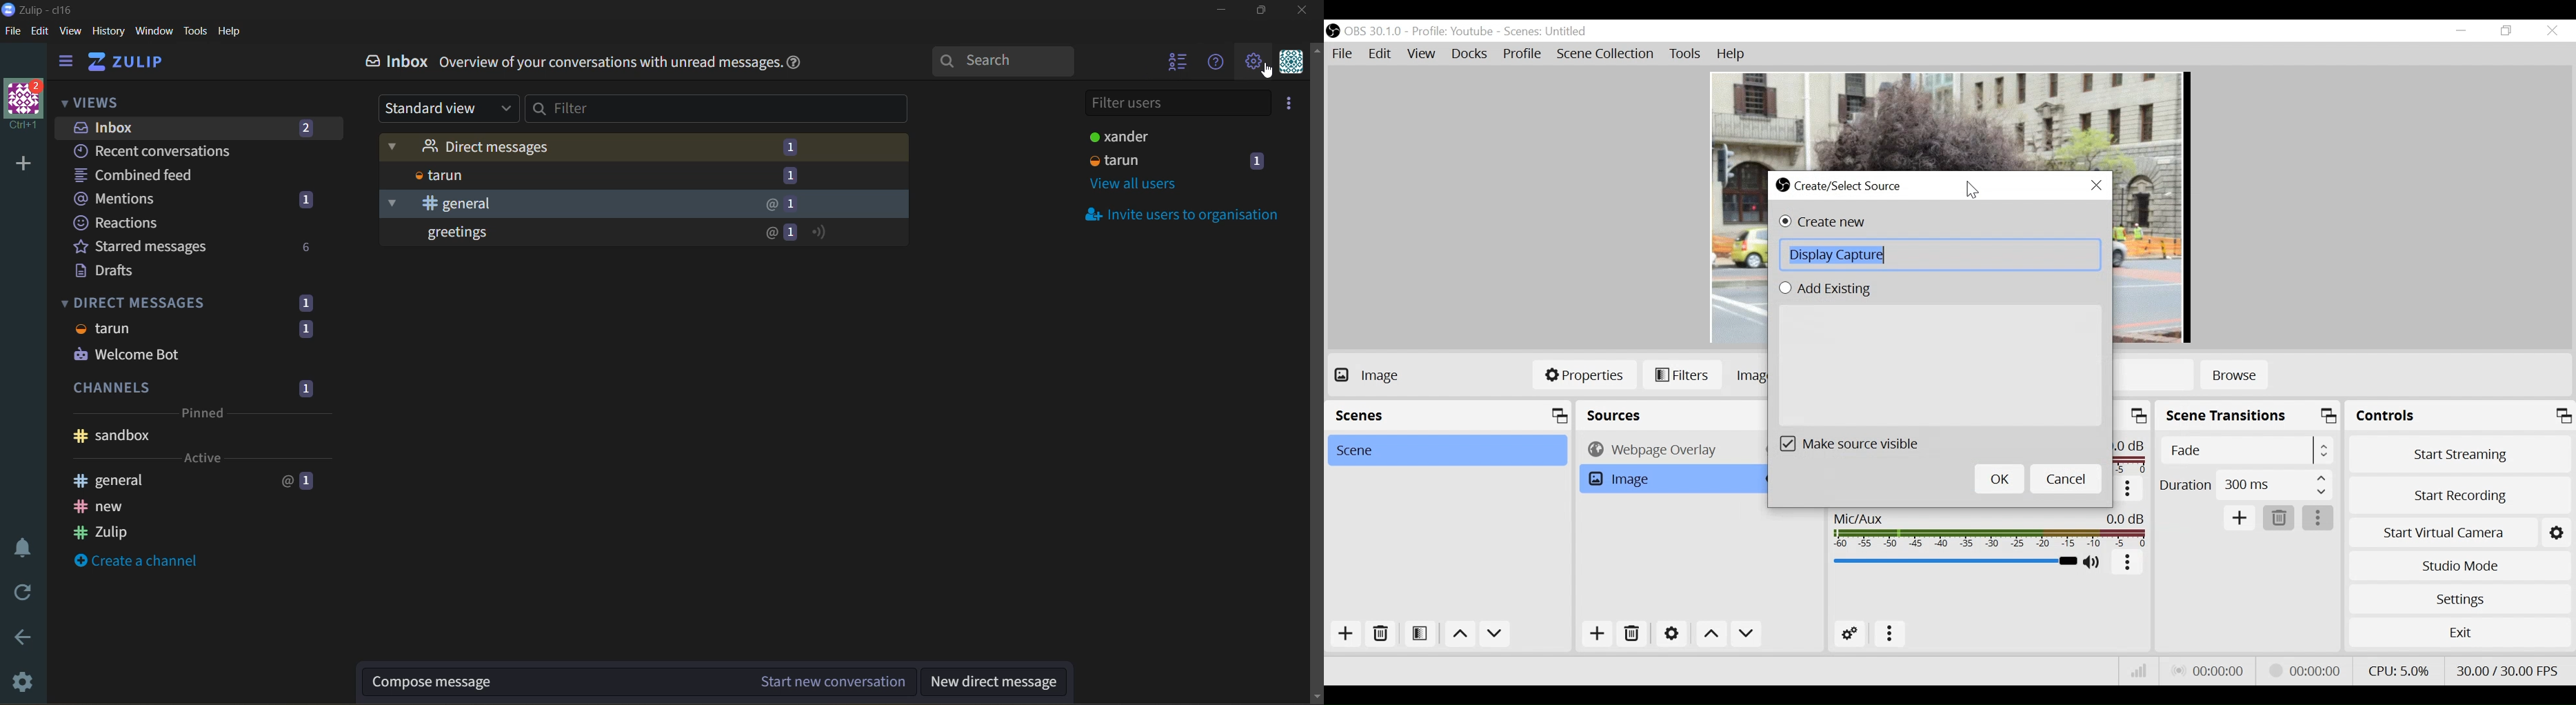 The height and width of the screenshot is (728, 2576). What do you see at coordinates (1835, 223) in the screenshot?
I see `(un)select Create new` at bounding box center [1835, 223].